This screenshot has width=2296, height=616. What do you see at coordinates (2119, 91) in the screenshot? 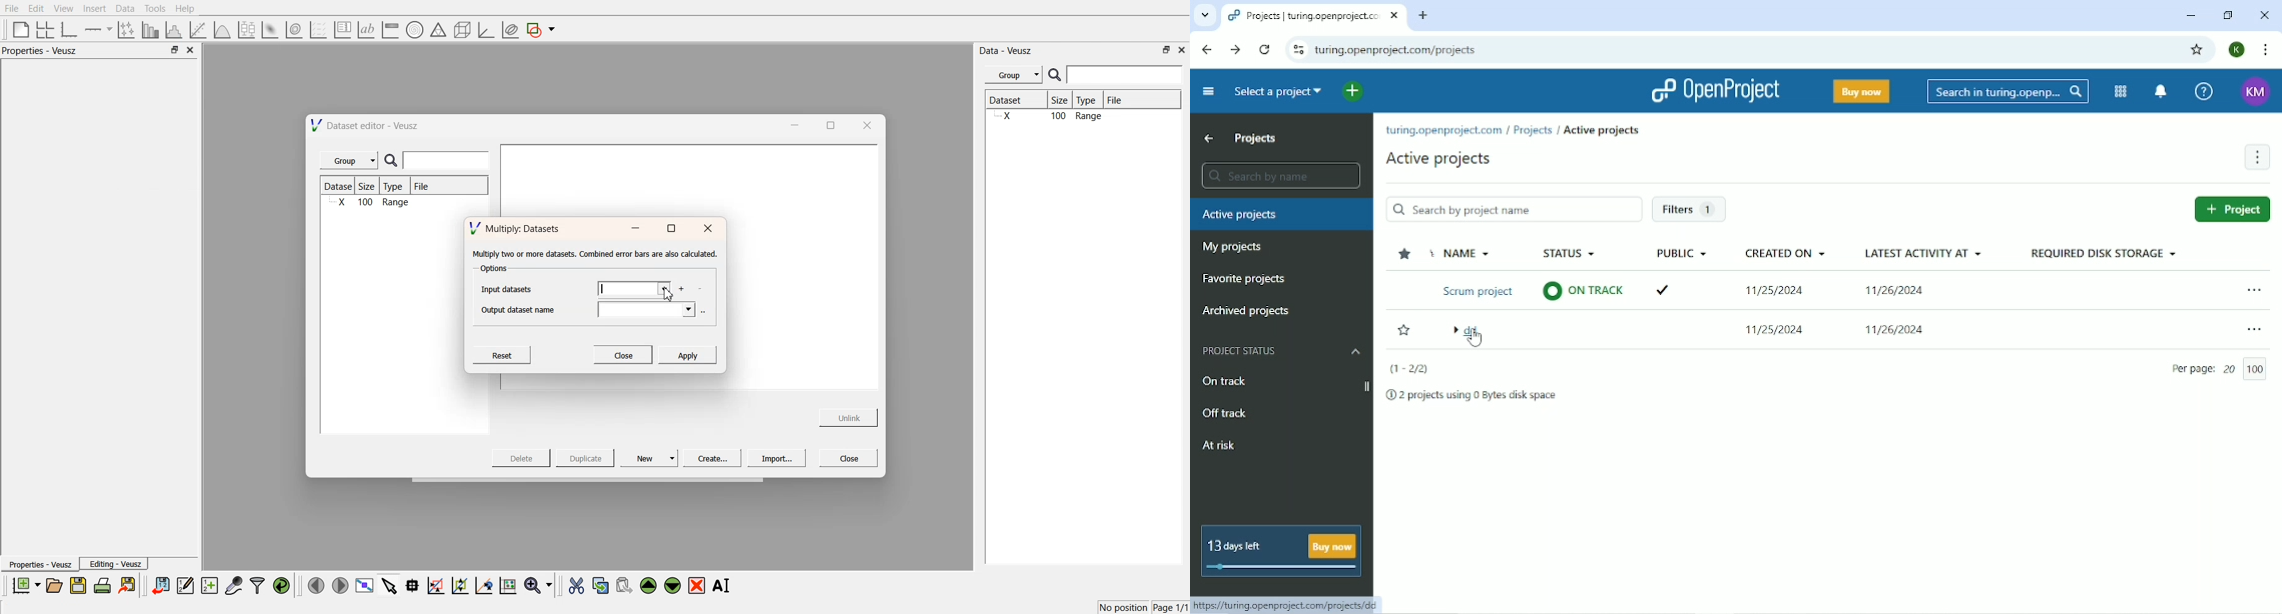
I see `Modules` at bounding box center [2119, 91].